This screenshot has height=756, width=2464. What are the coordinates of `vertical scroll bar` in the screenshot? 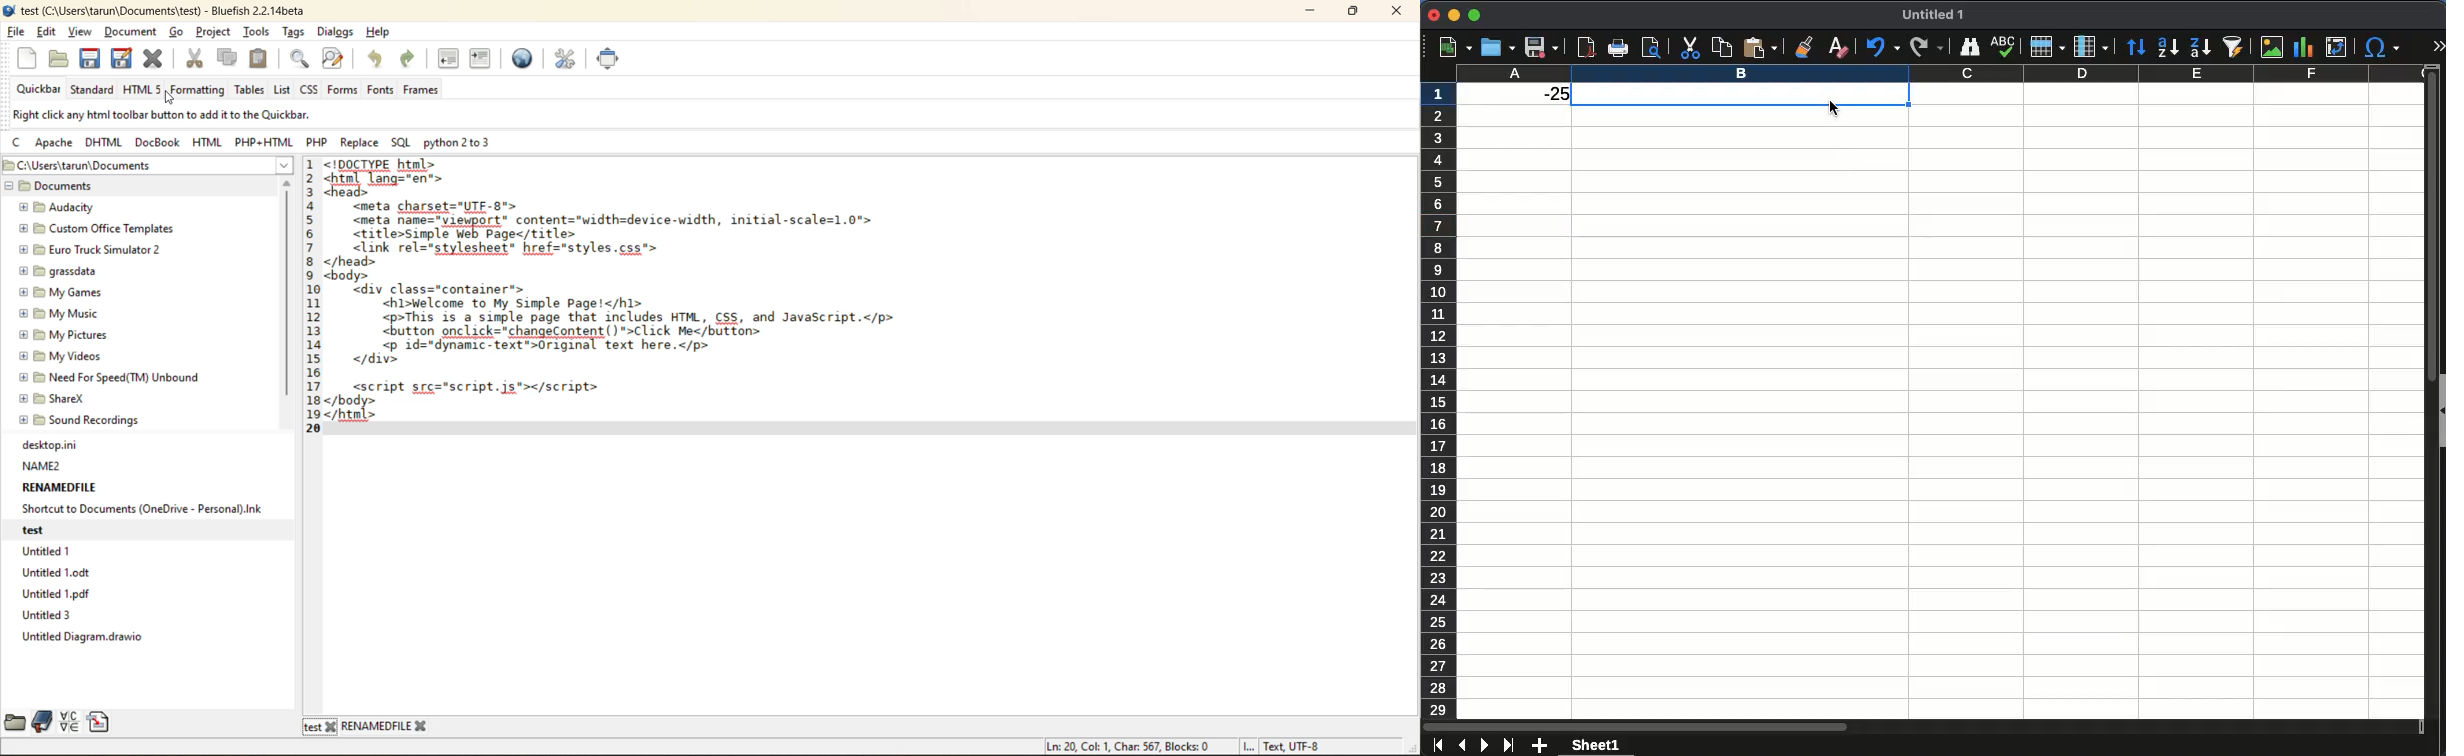 It's located at (288, 302).